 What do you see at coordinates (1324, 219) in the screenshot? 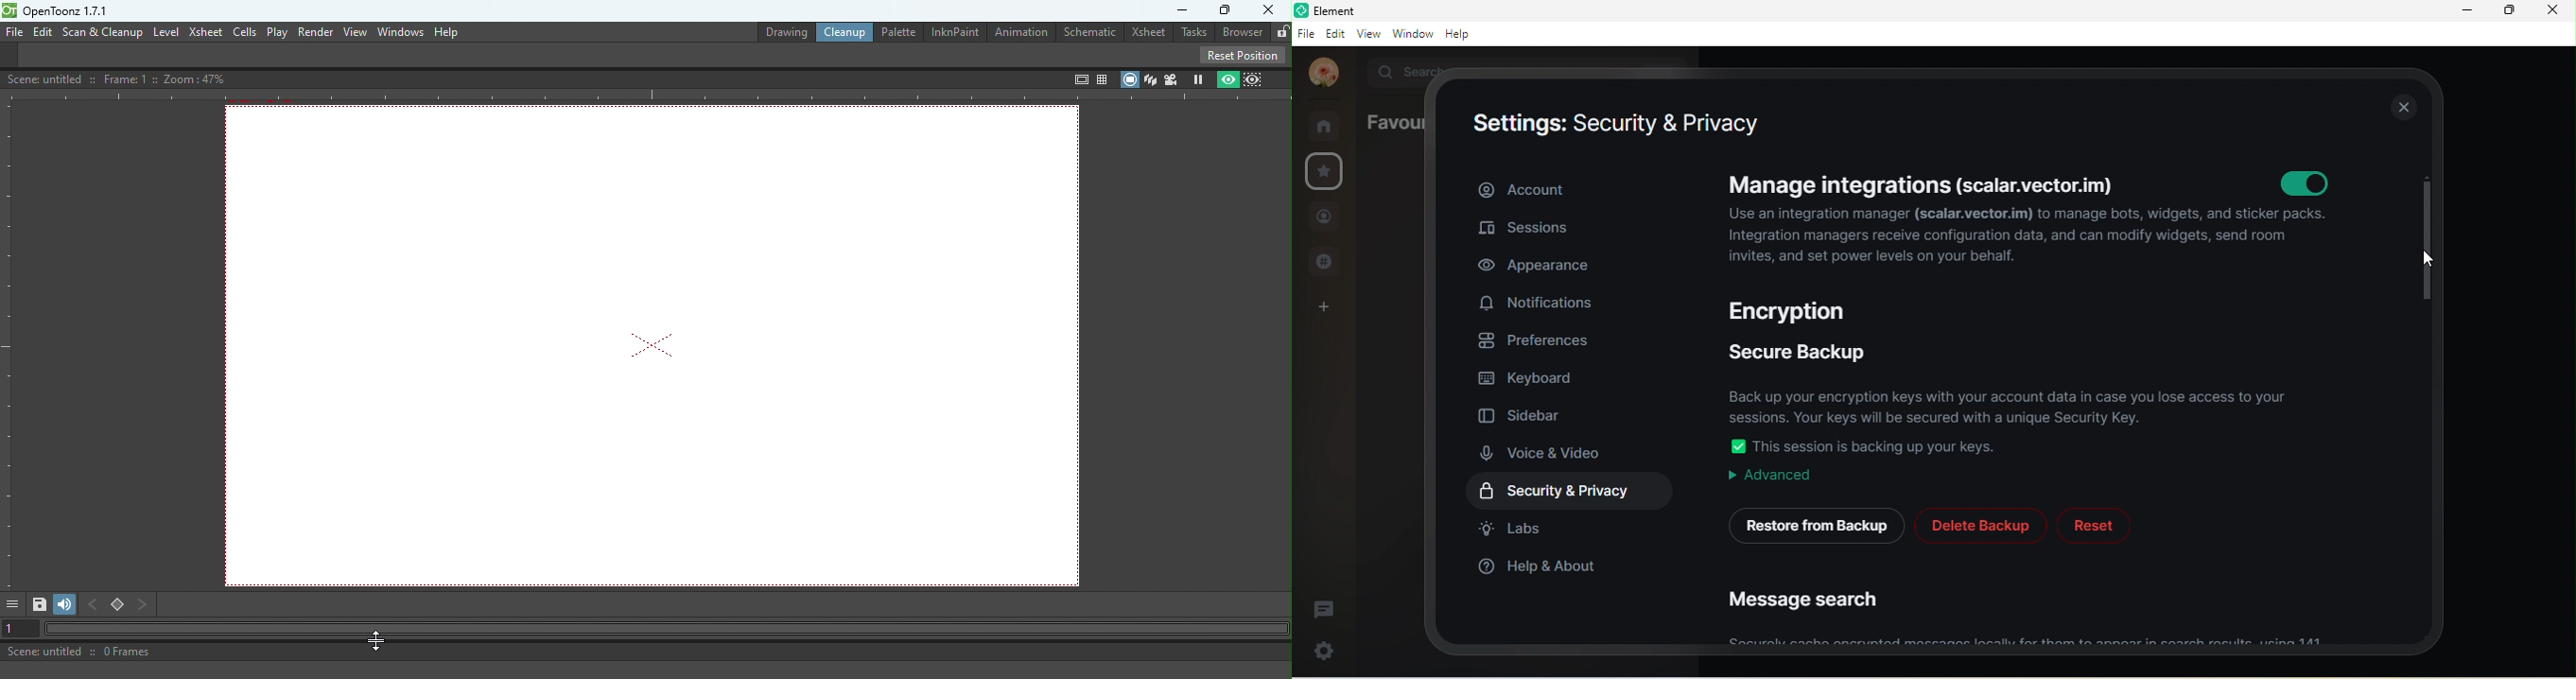
I see `people` at bounding box center [1324, 219].